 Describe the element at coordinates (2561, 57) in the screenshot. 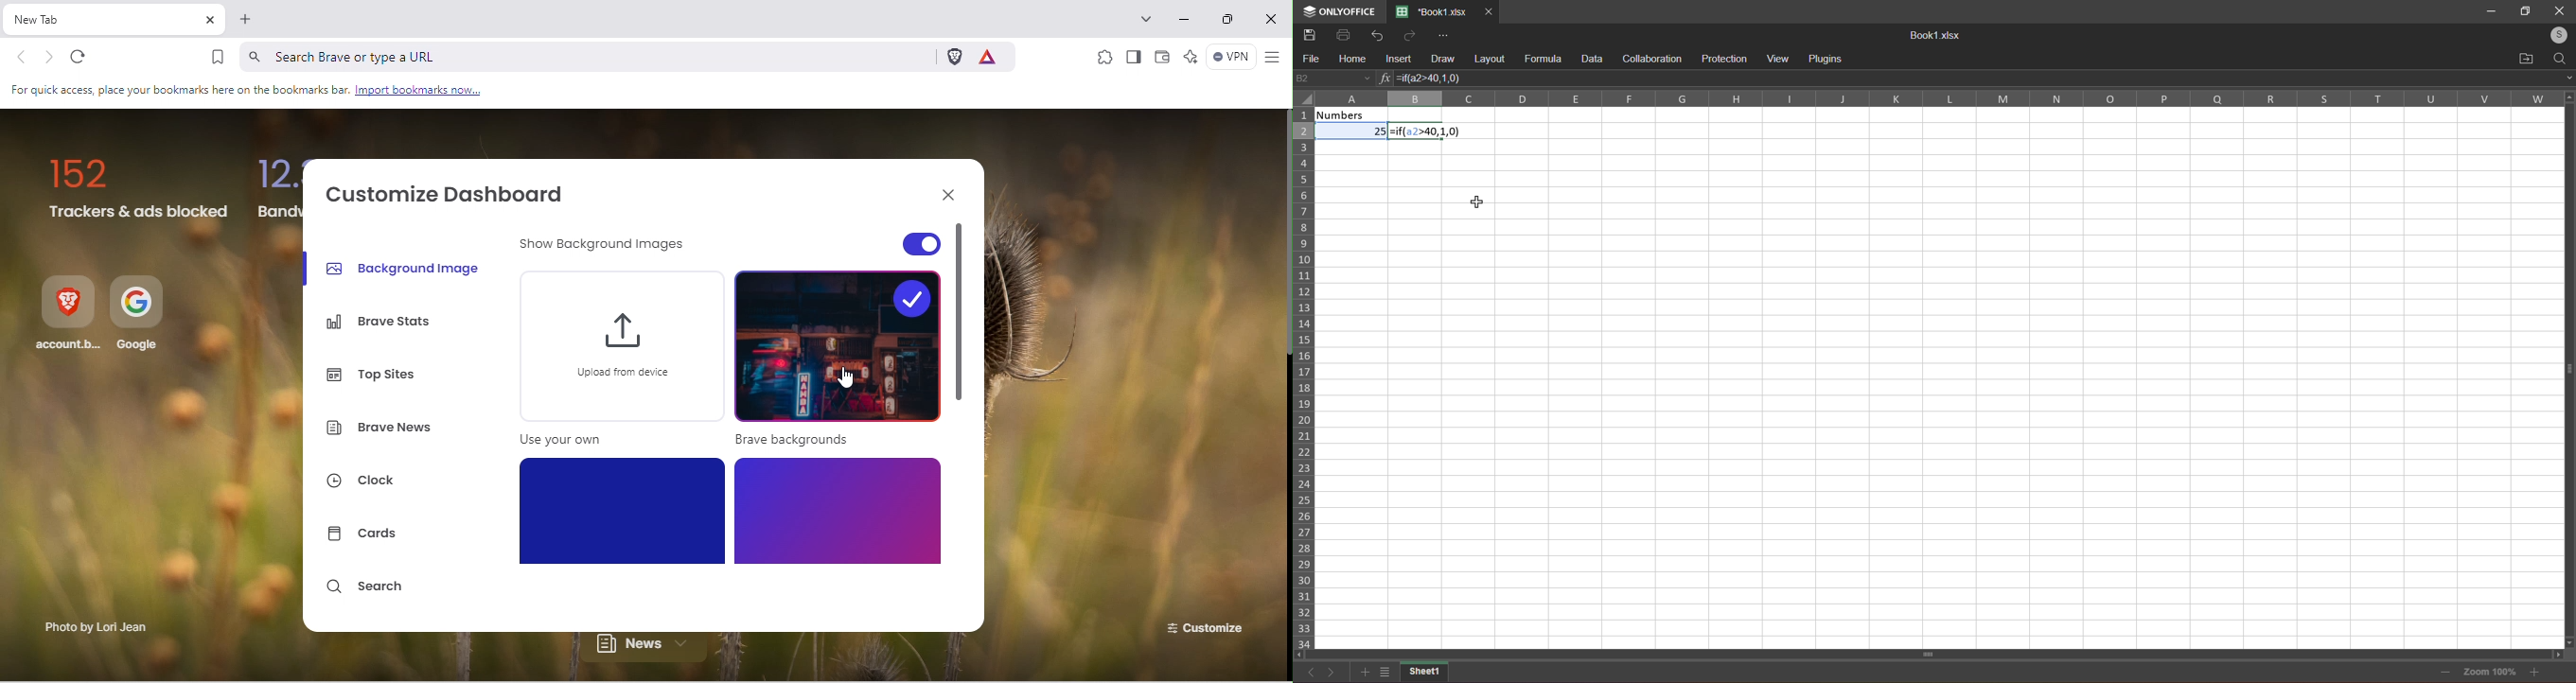

I see `search` at that location.